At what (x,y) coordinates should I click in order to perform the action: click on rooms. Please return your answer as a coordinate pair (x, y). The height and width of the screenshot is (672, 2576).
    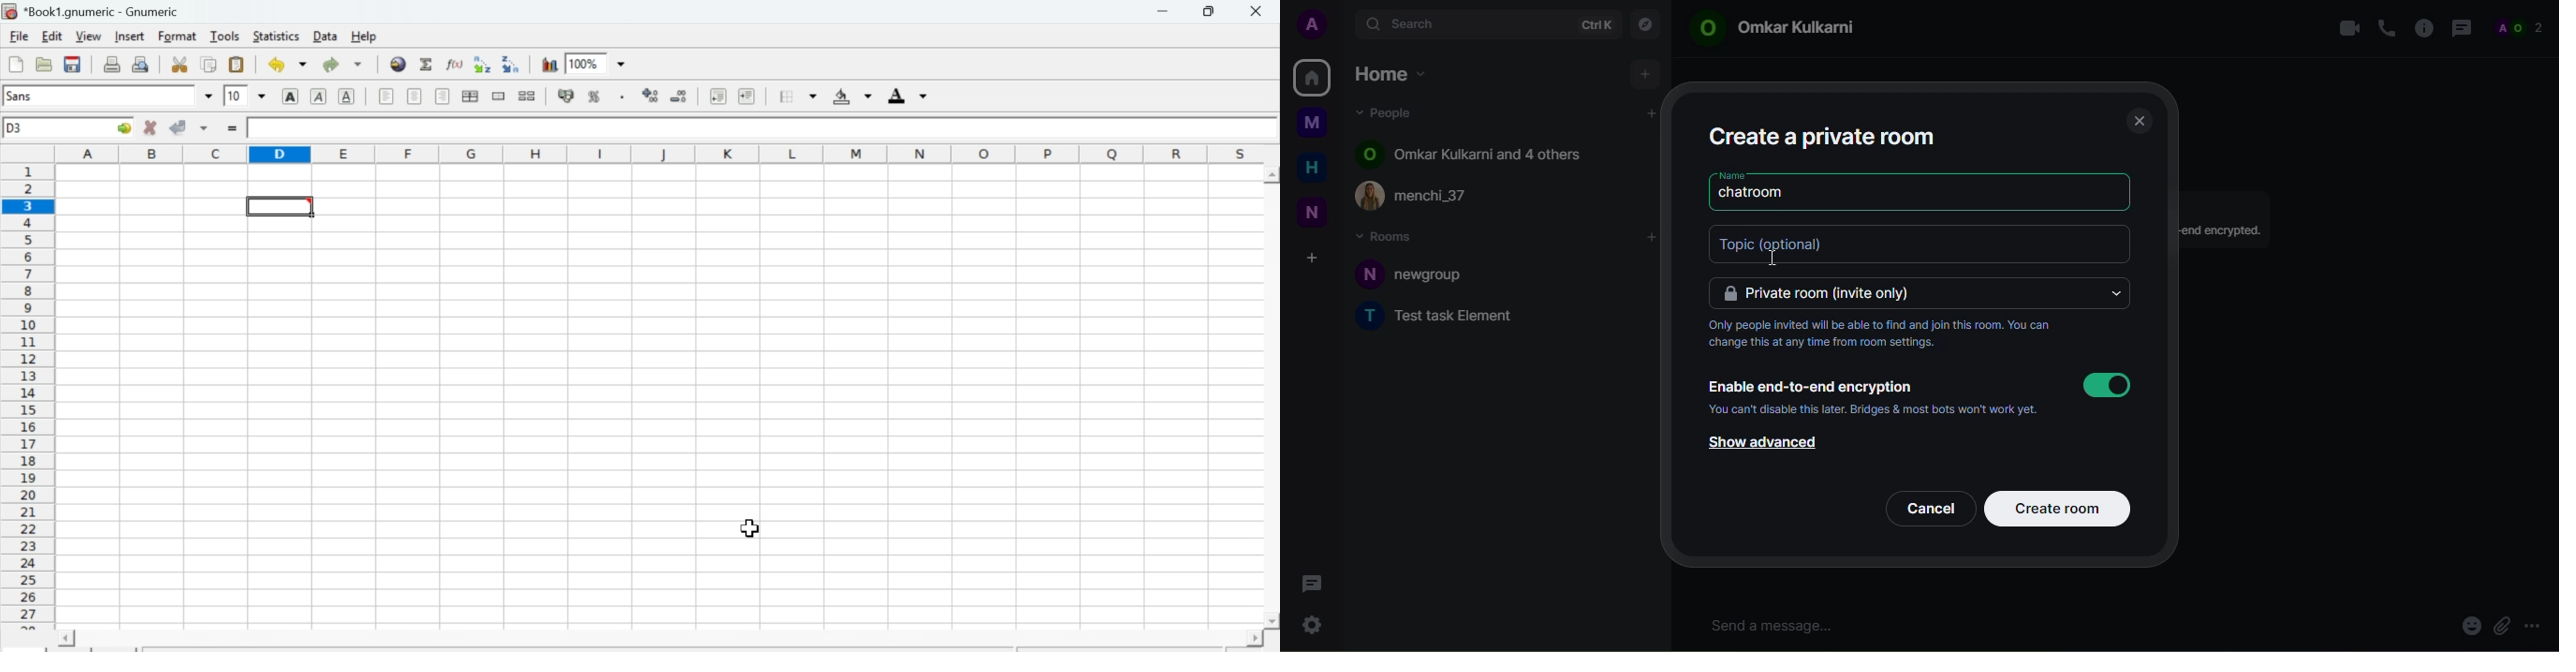
    Looking at the image, I should click on (1388, 235).